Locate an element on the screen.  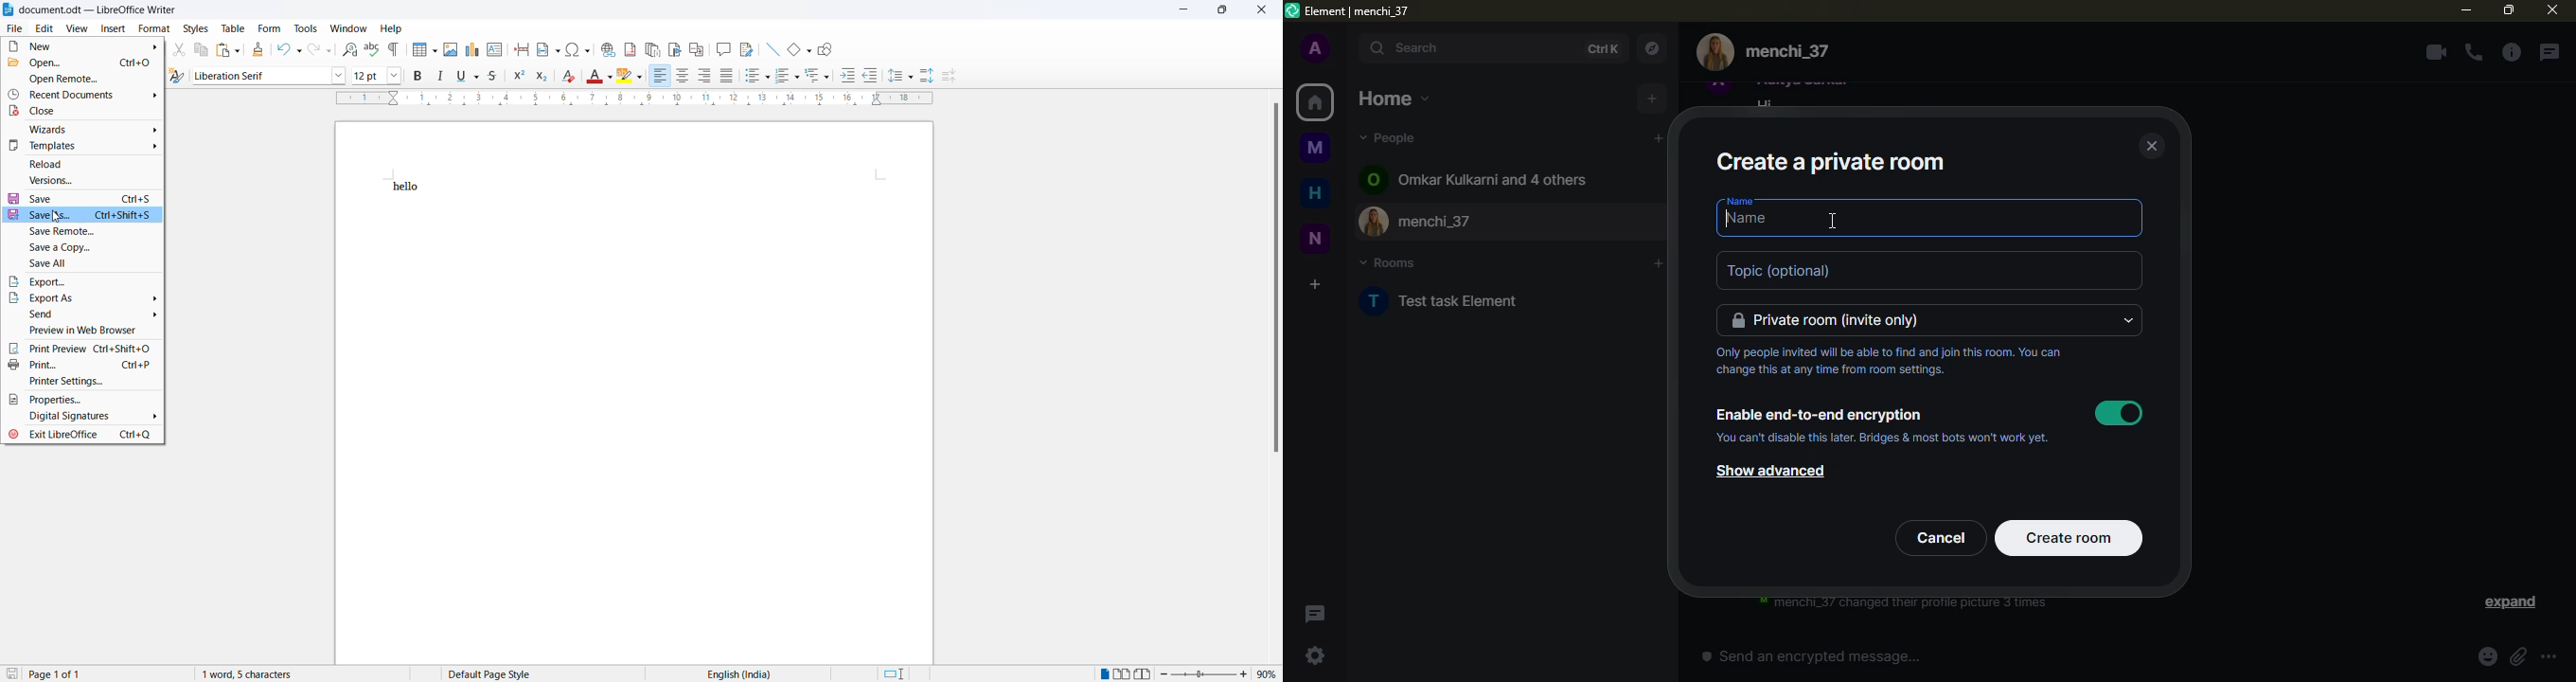
align right is located at coordinates (705, 76).